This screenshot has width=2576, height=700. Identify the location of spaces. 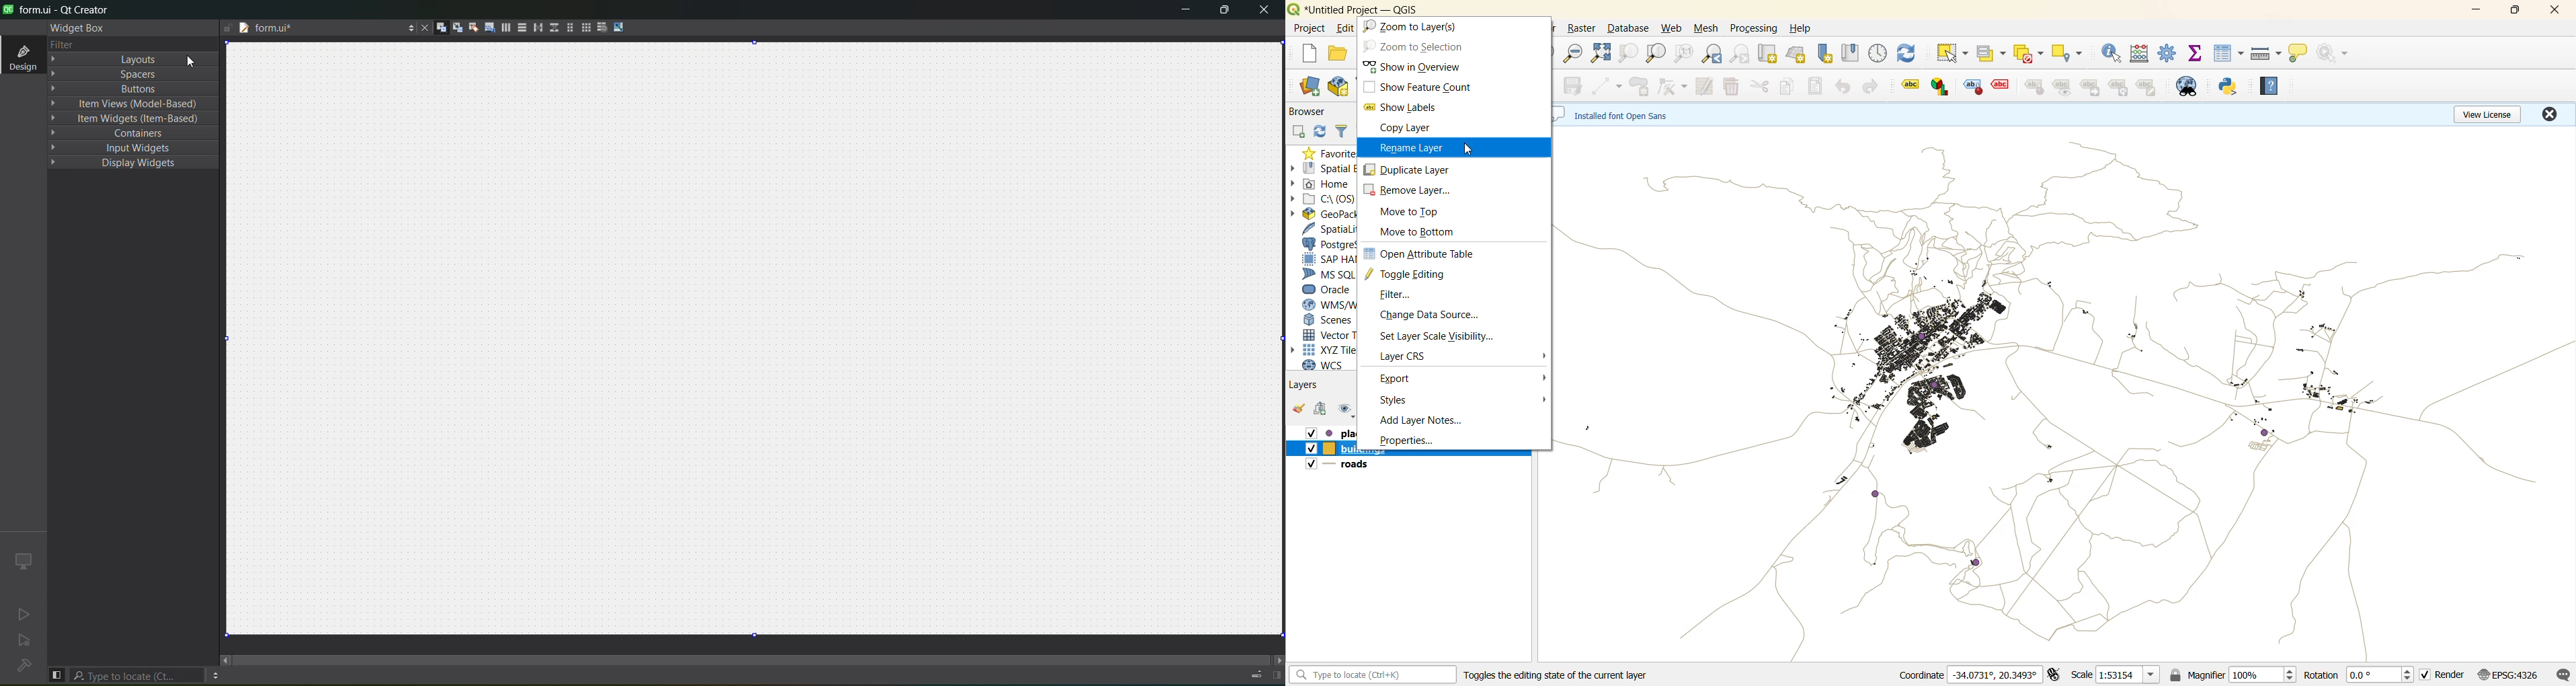
(133, 73).